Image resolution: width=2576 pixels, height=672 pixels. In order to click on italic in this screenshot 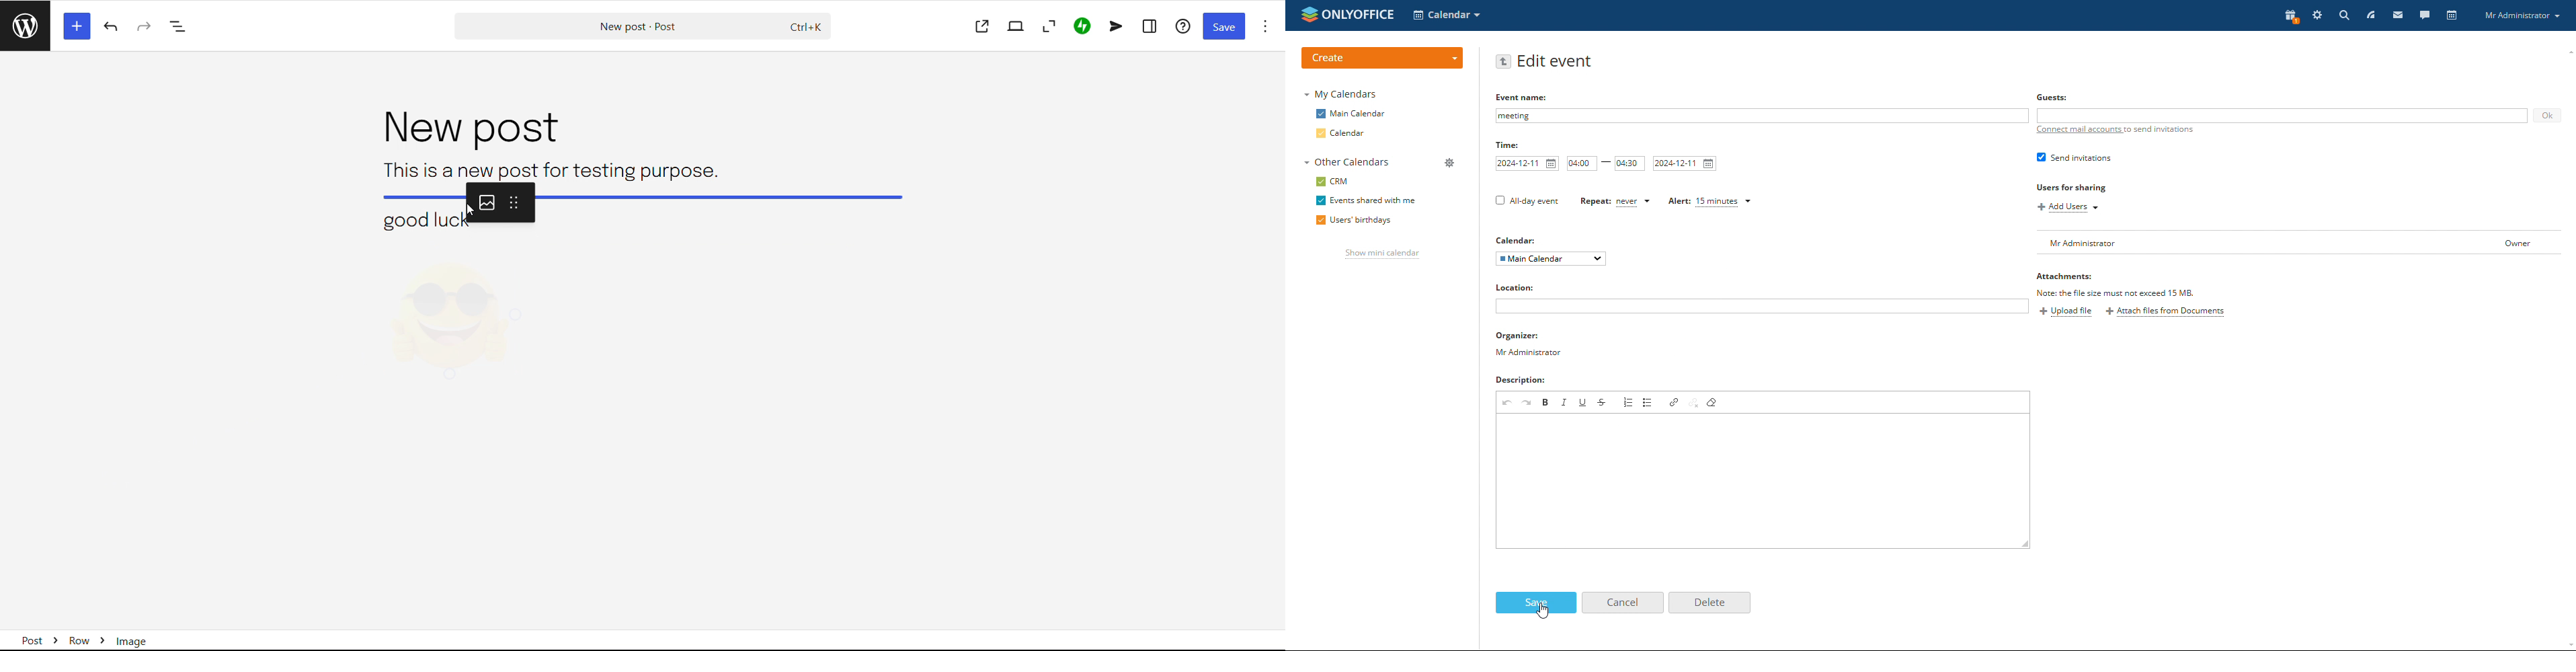, I will do `click(1565, 402)`.